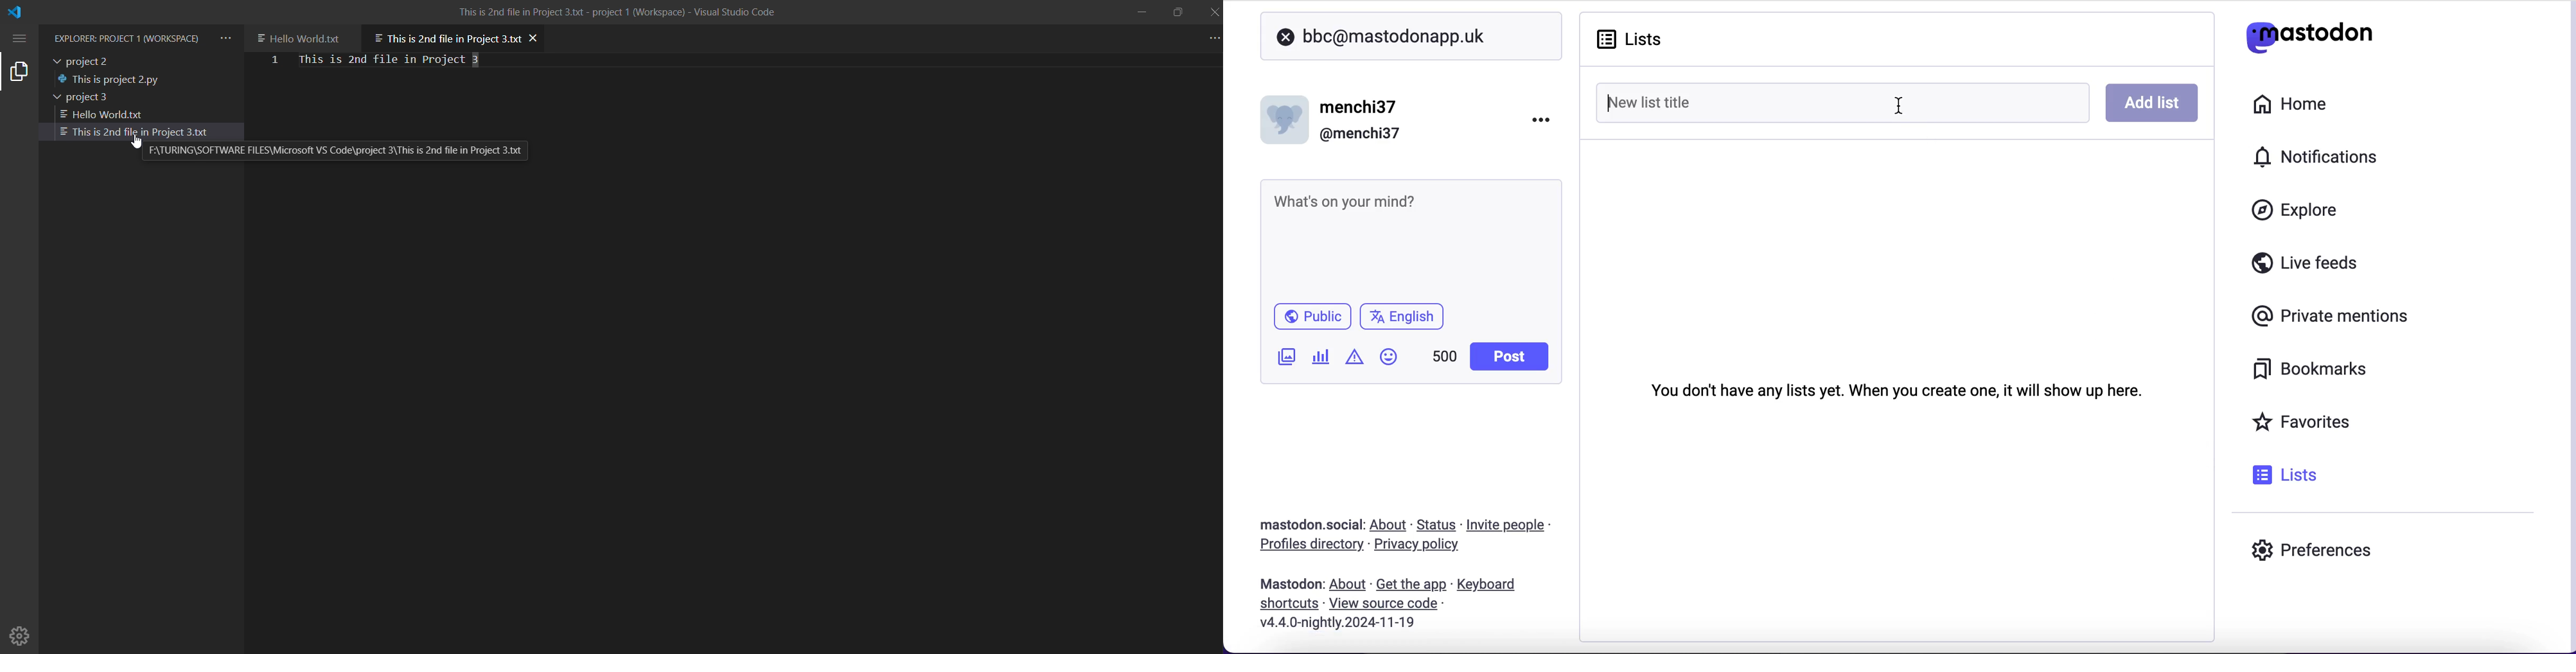  Describe the element at coordinates (275, 62) in the screenshot. I see `first line` at that location.